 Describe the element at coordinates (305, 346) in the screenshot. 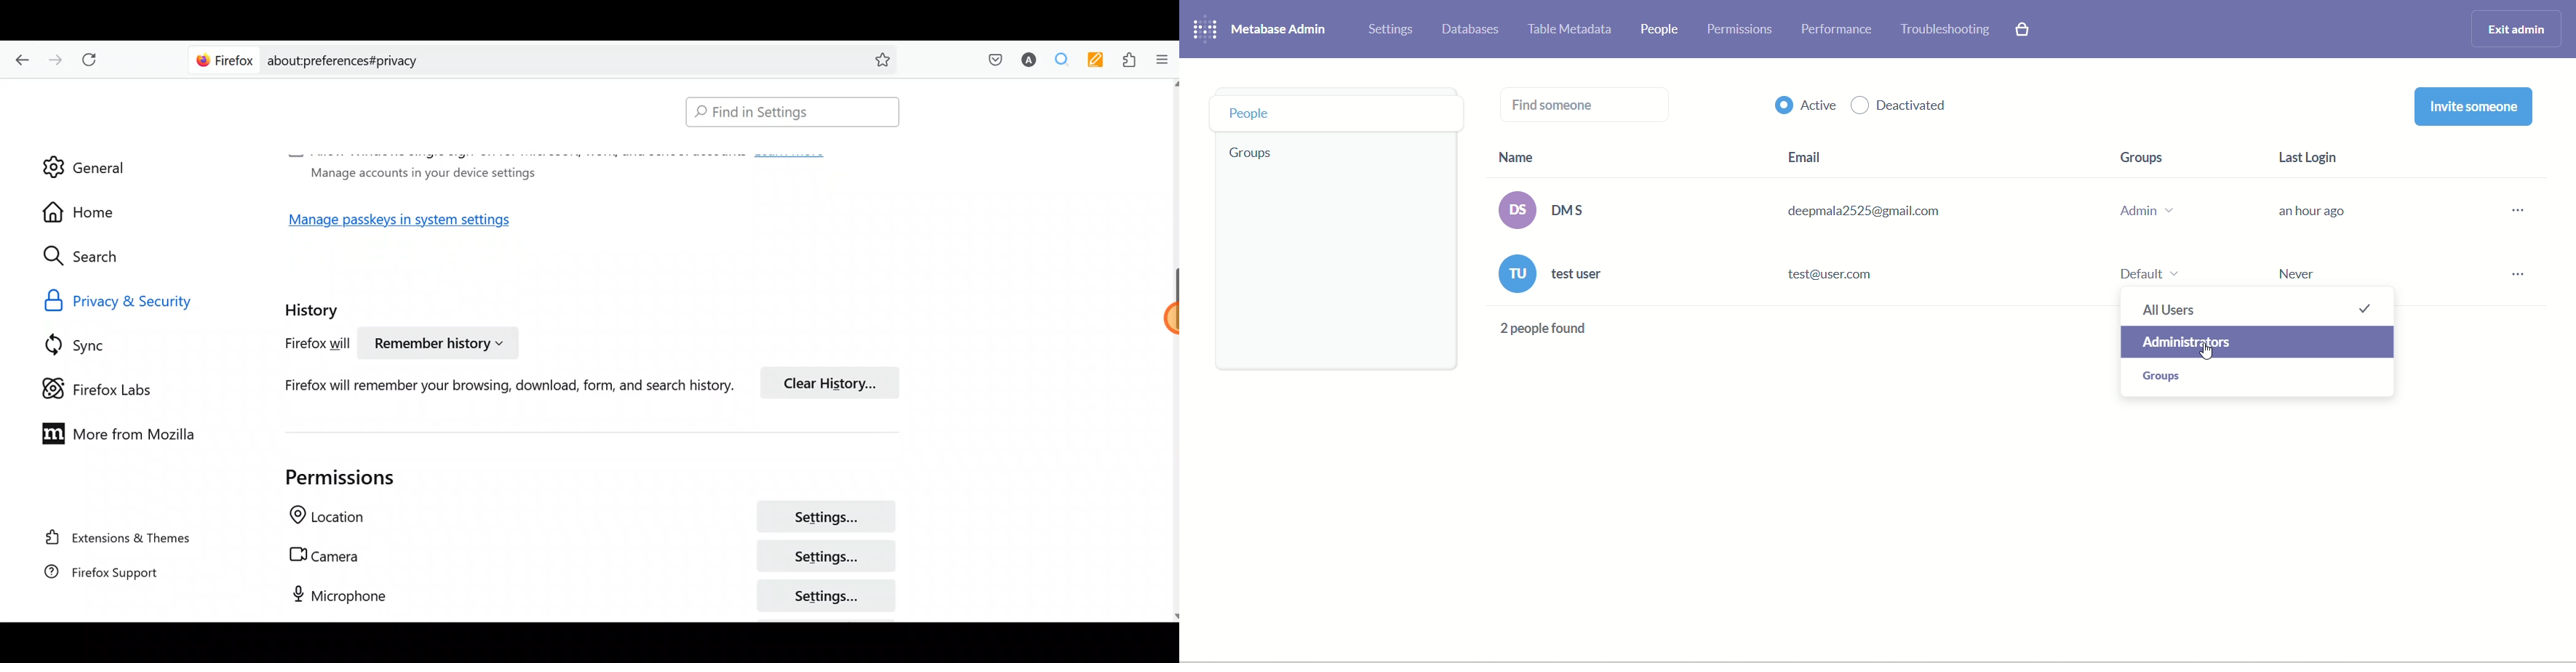

I see `Firefox will` at that location.